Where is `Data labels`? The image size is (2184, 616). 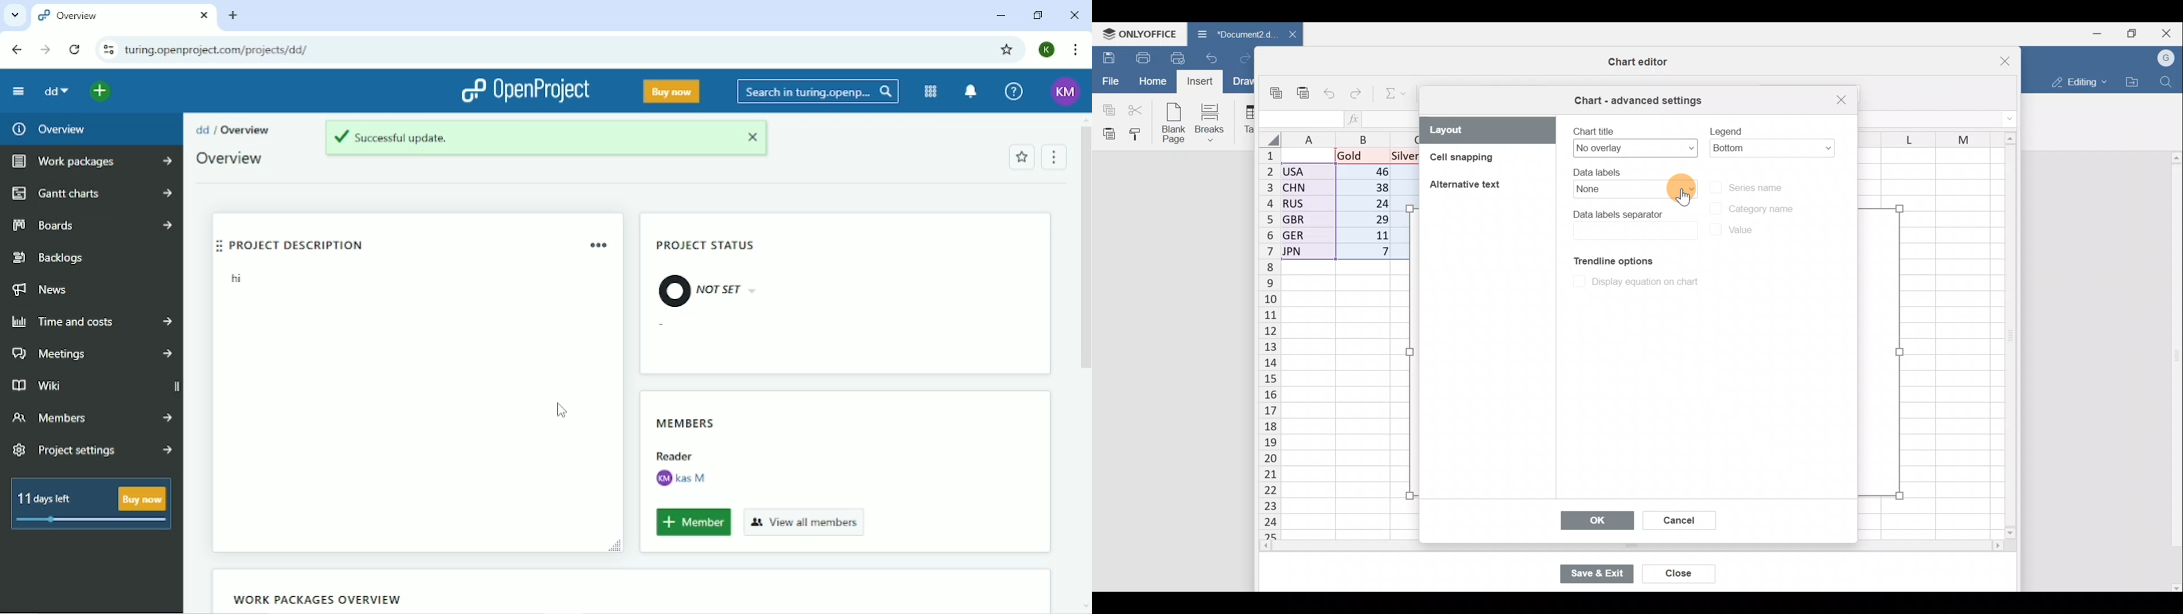 Data labels is located at coordinates (1628, 183).